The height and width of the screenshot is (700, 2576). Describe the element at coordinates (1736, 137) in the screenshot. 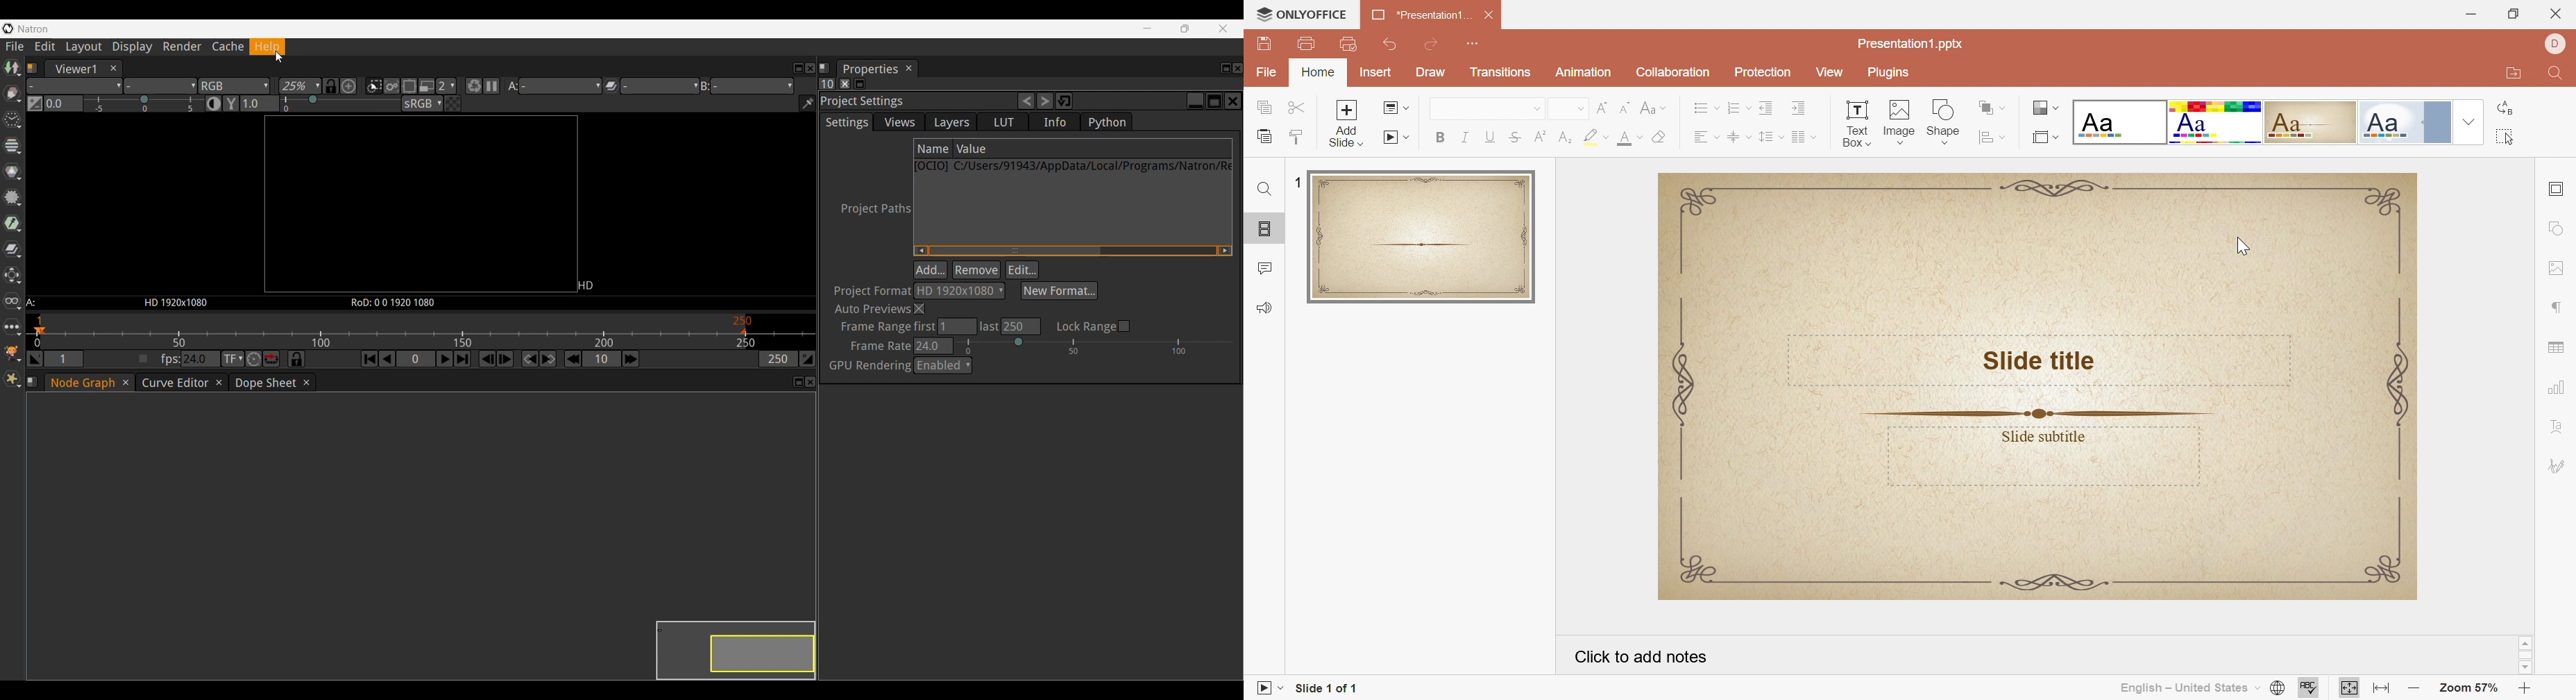

I see `Align Text to Middle` at that location.